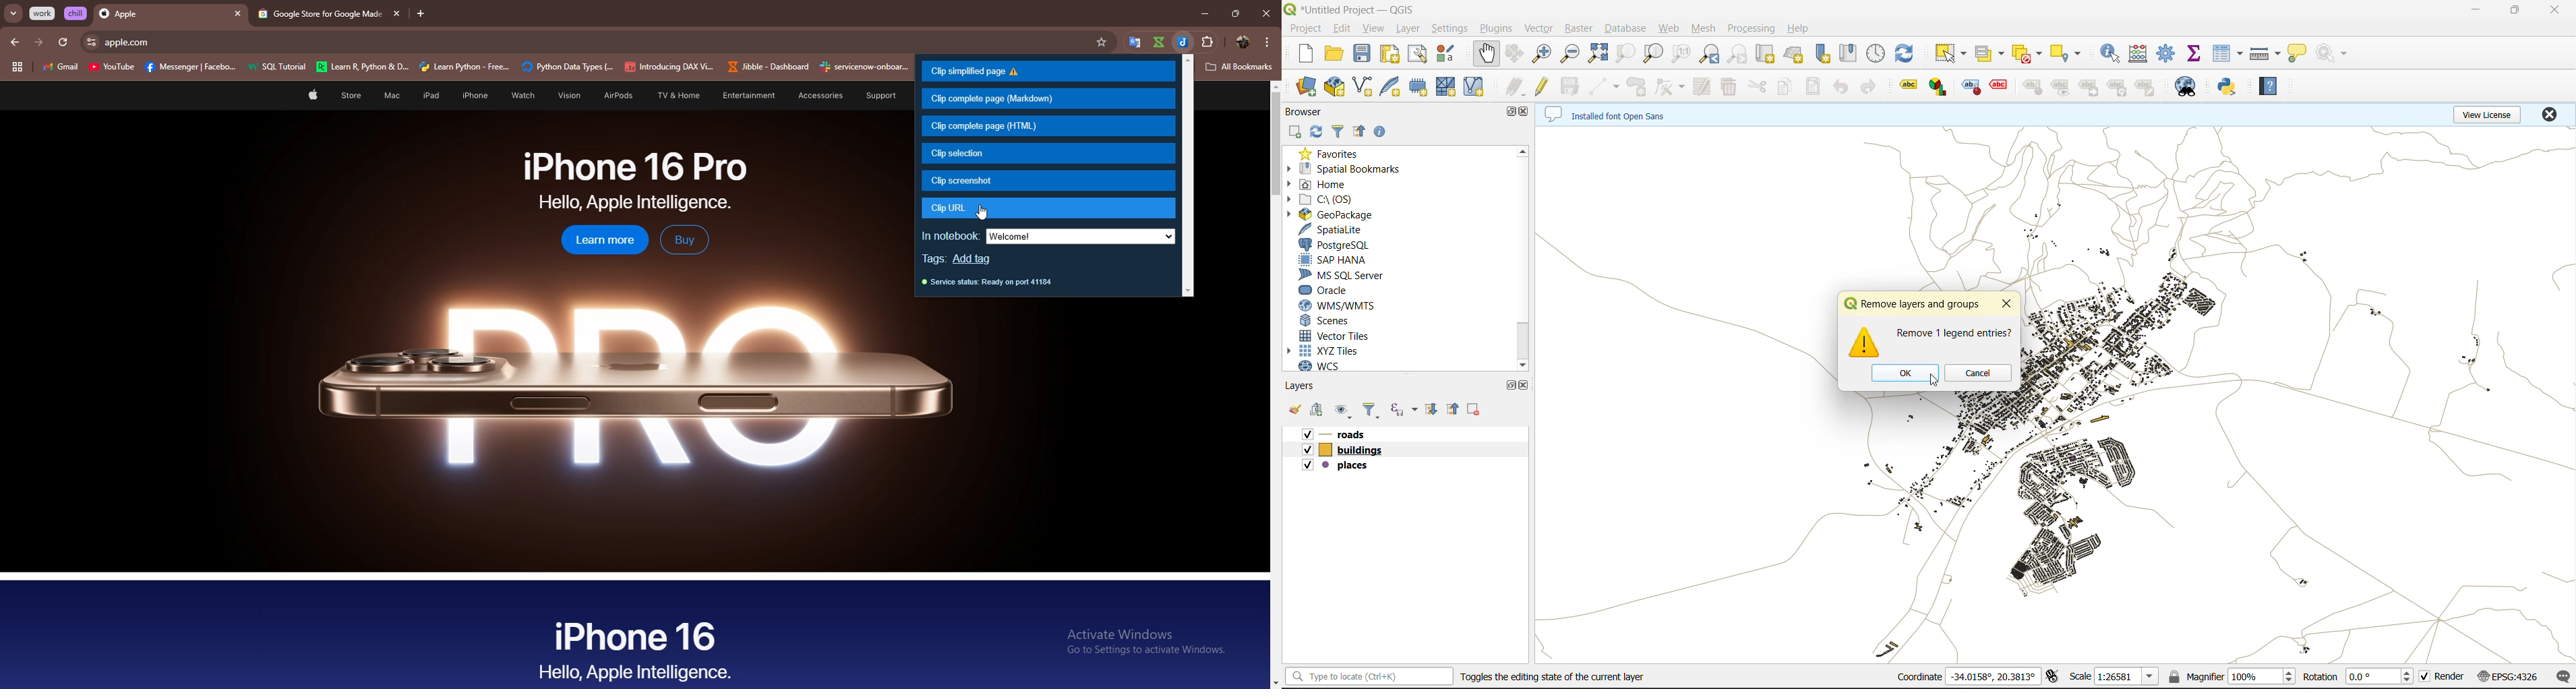  I want to click on tags, so click(935, 260).